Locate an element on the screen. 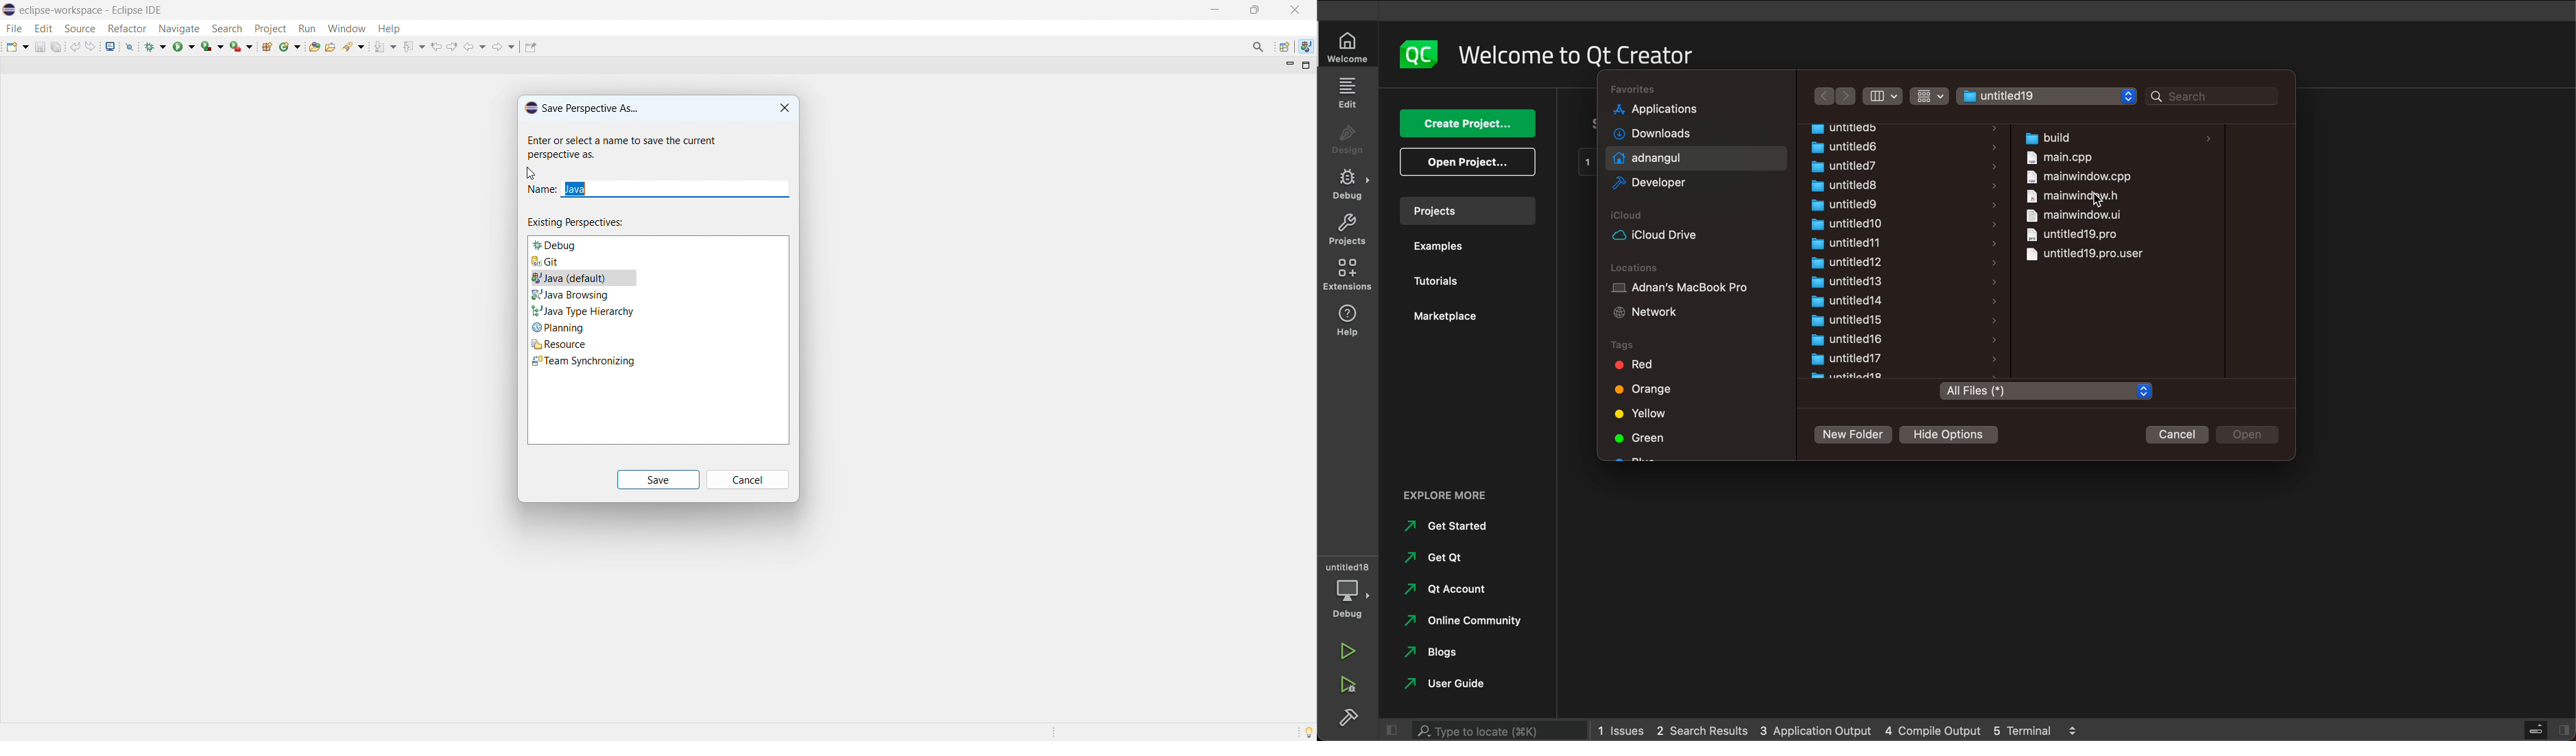  enter name is located at coordinates (675, 189).